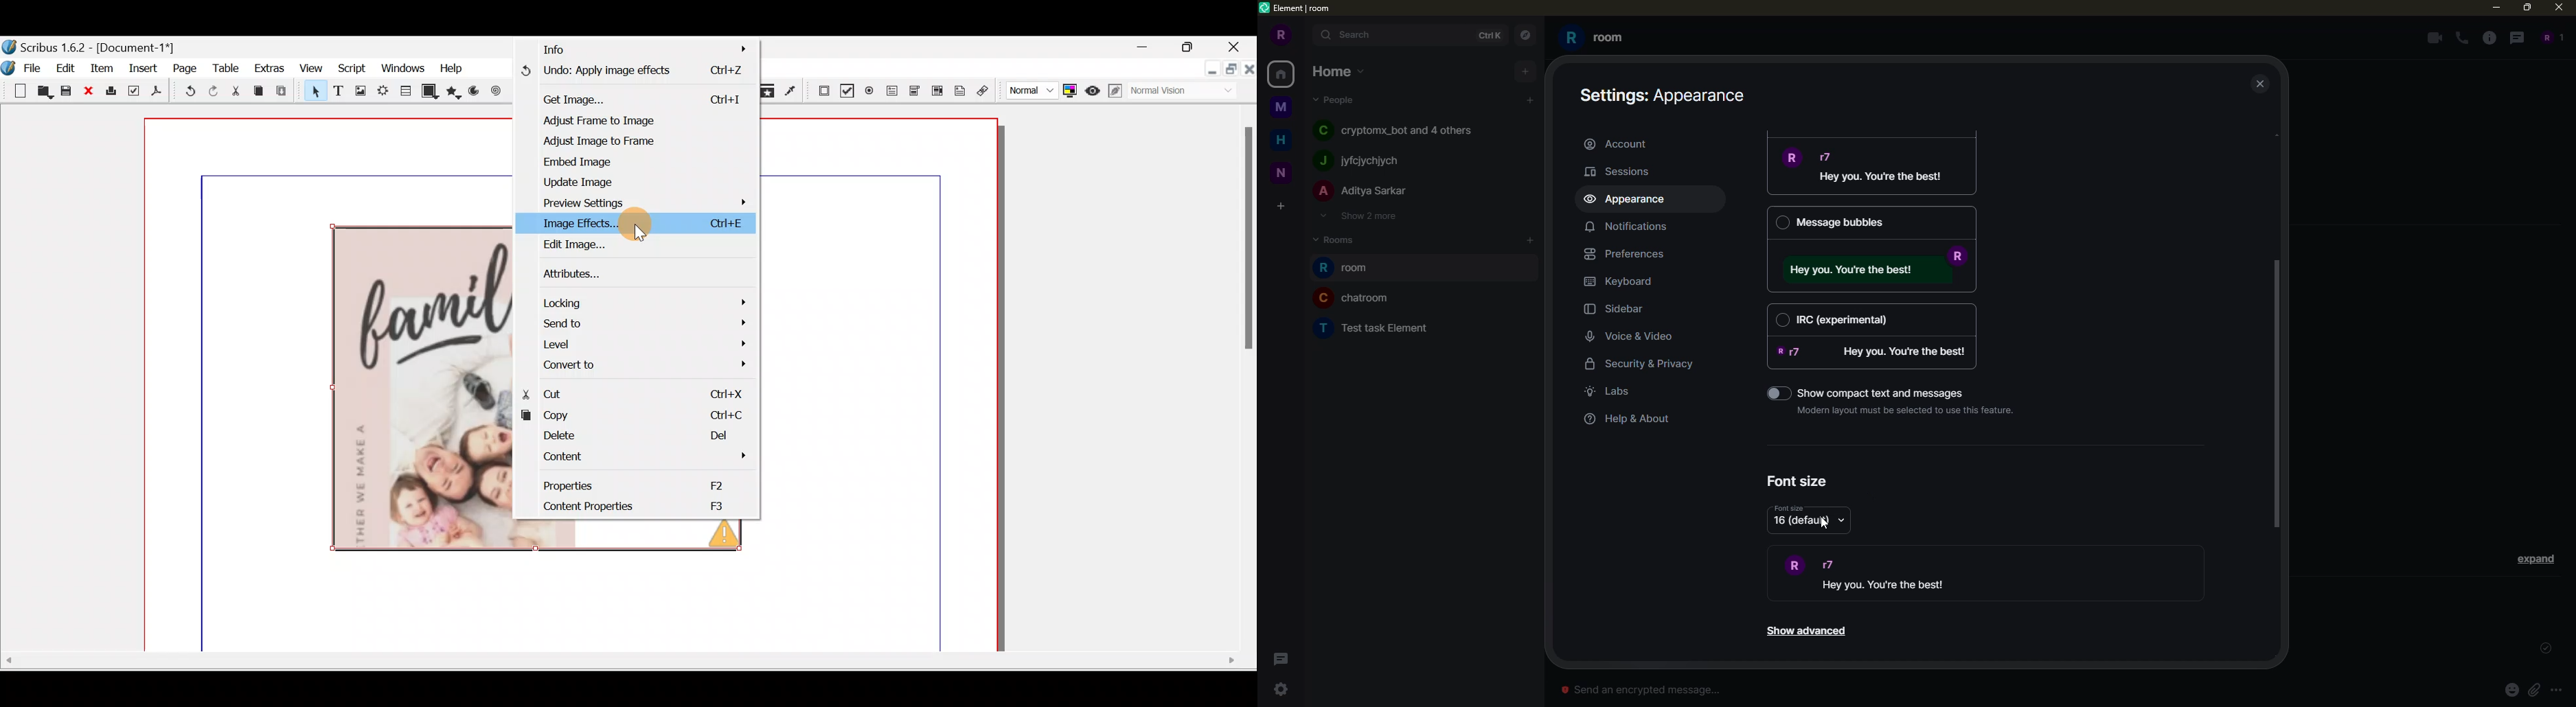 The image size is (2576, 728). What do you see at coordinates (1769, 393) in the screenshot?
I see `toggle` at bounding box center [1769, 393].